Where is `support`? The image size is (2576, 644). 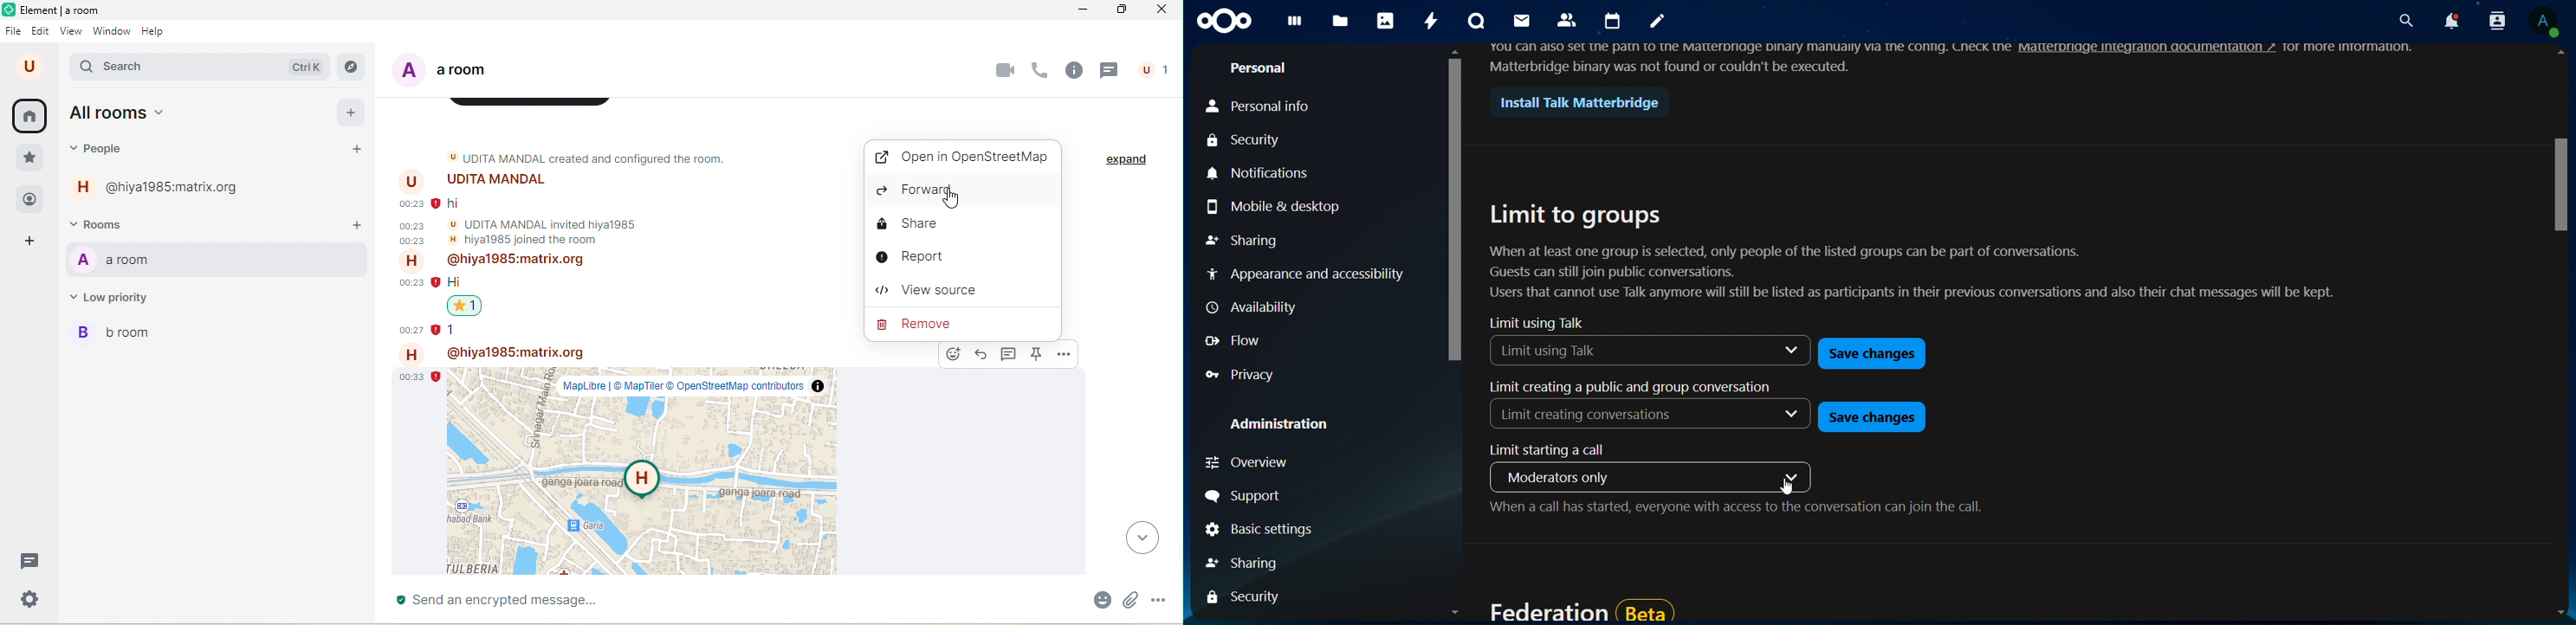 support is located at coordinates (1254, 498).